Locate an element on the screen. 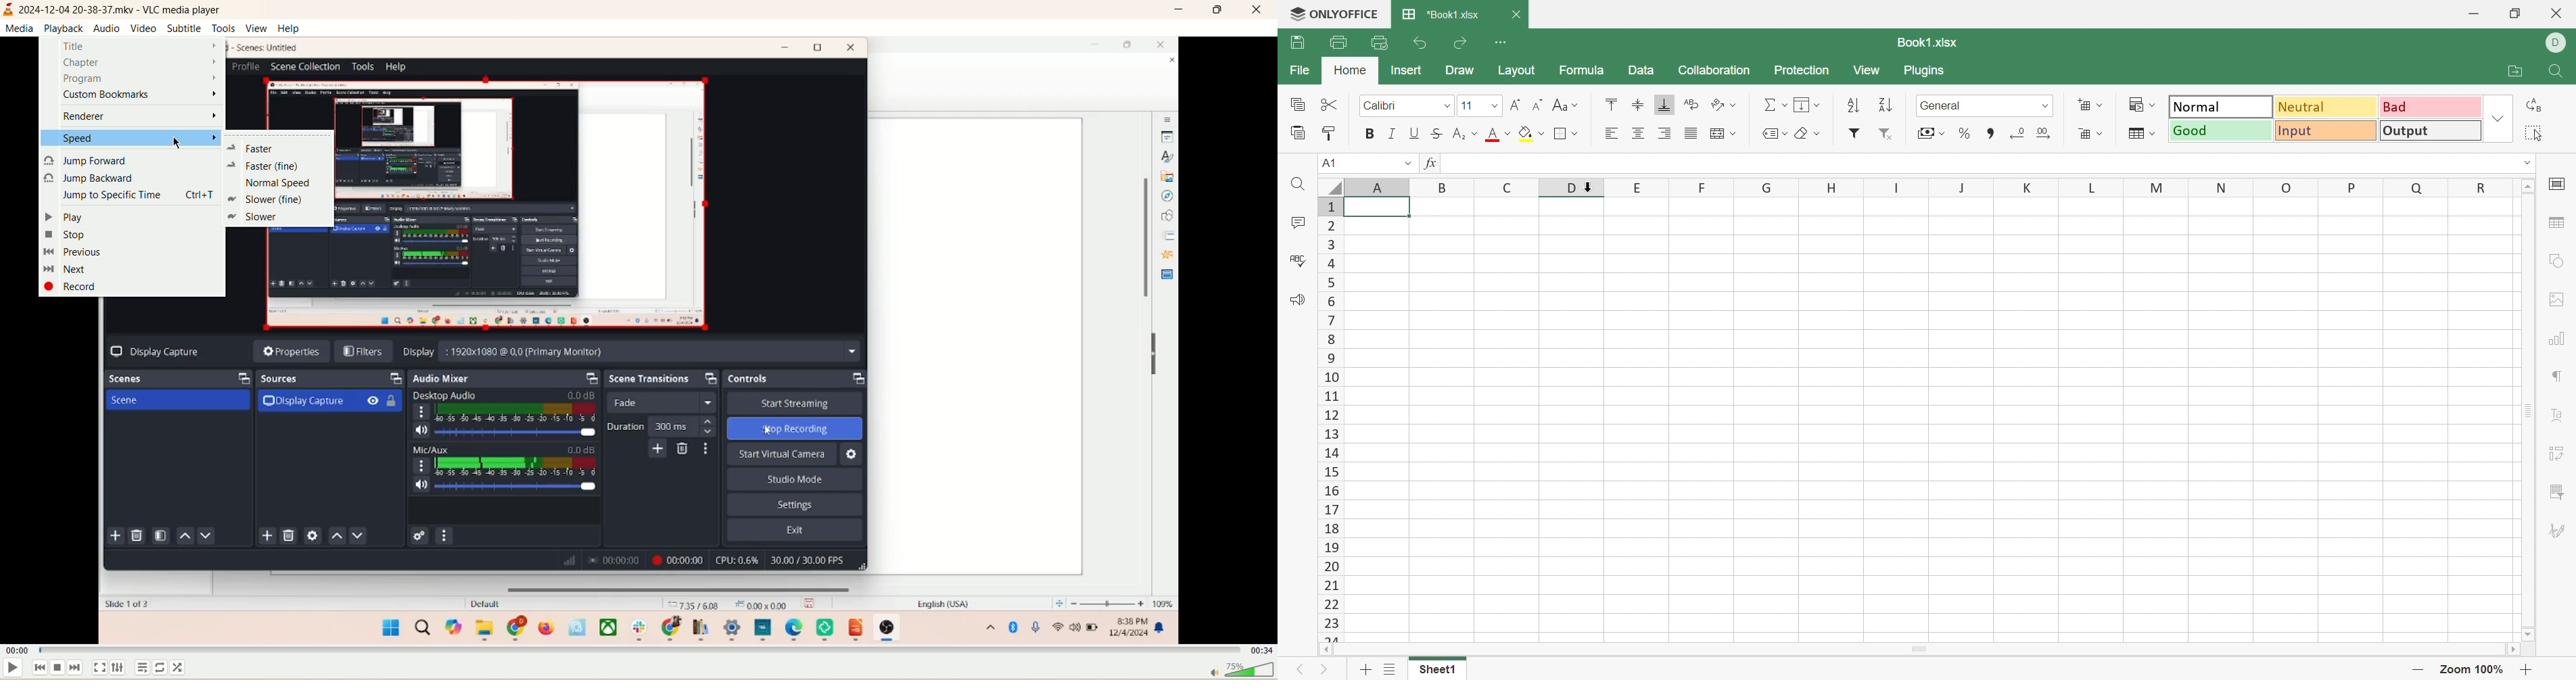 The width and height of the screenshot is (2576, 700). ONLYOFFICE is located at coordinates (1334, 15).